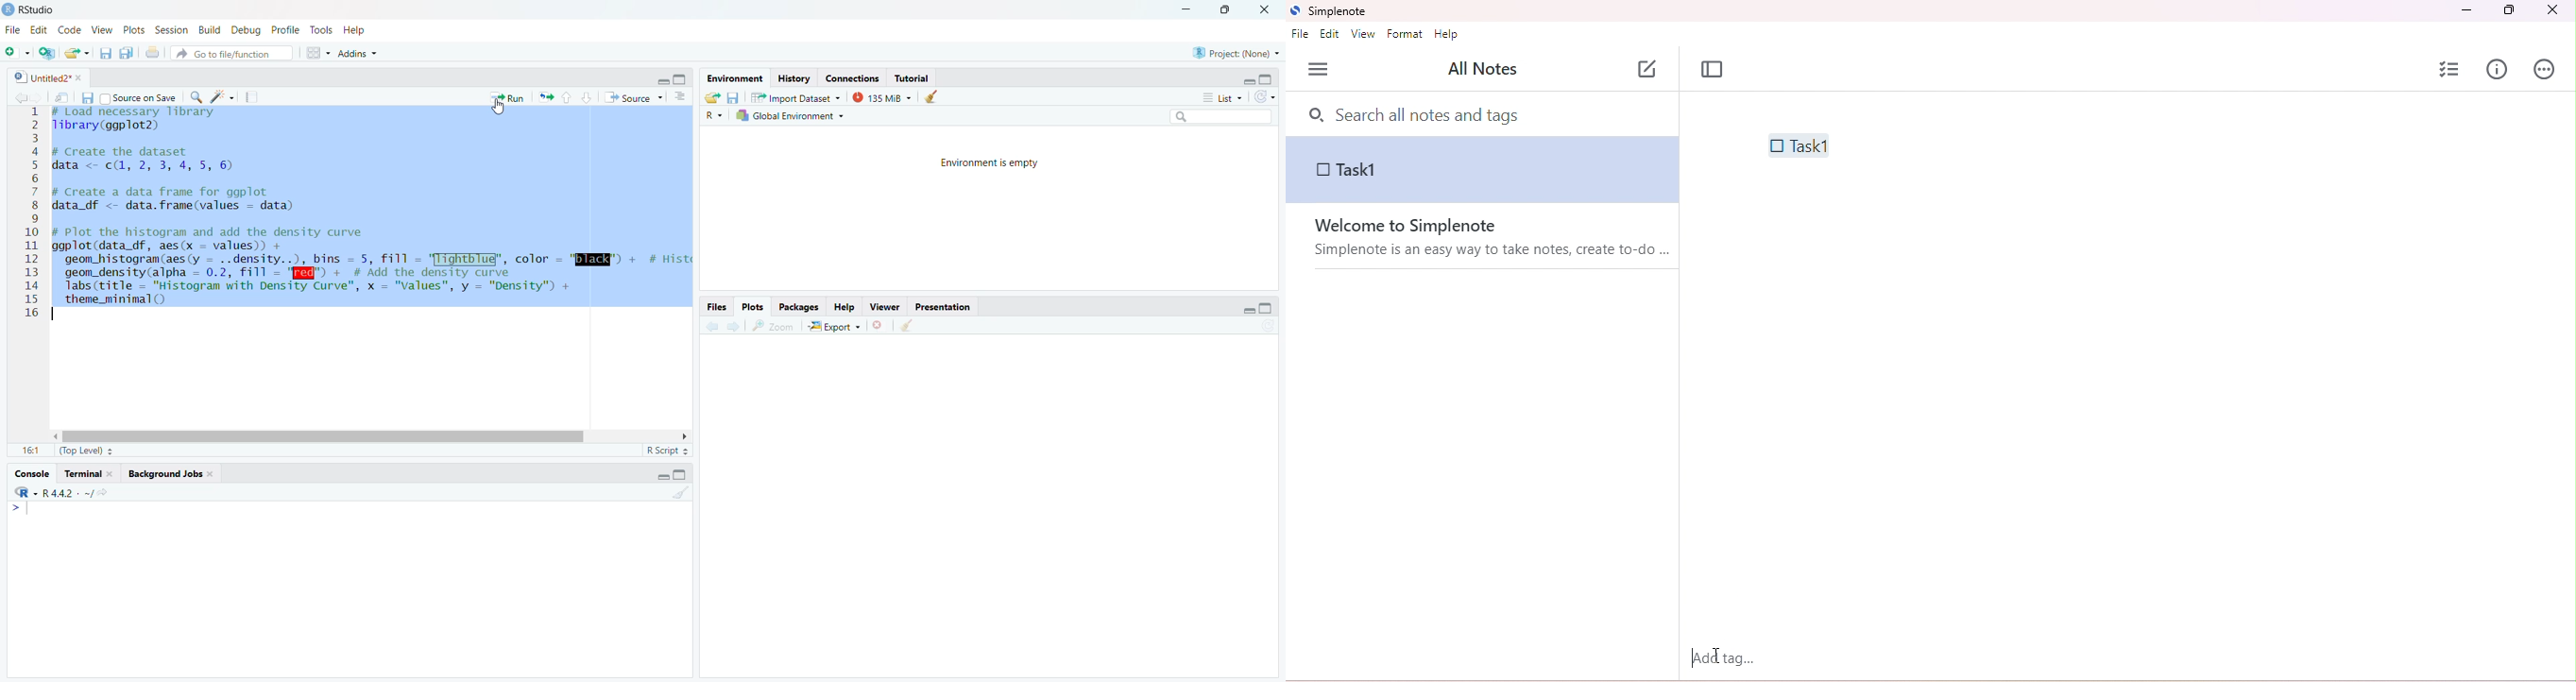  I want to click on 157 MiB, so click(881, 97).